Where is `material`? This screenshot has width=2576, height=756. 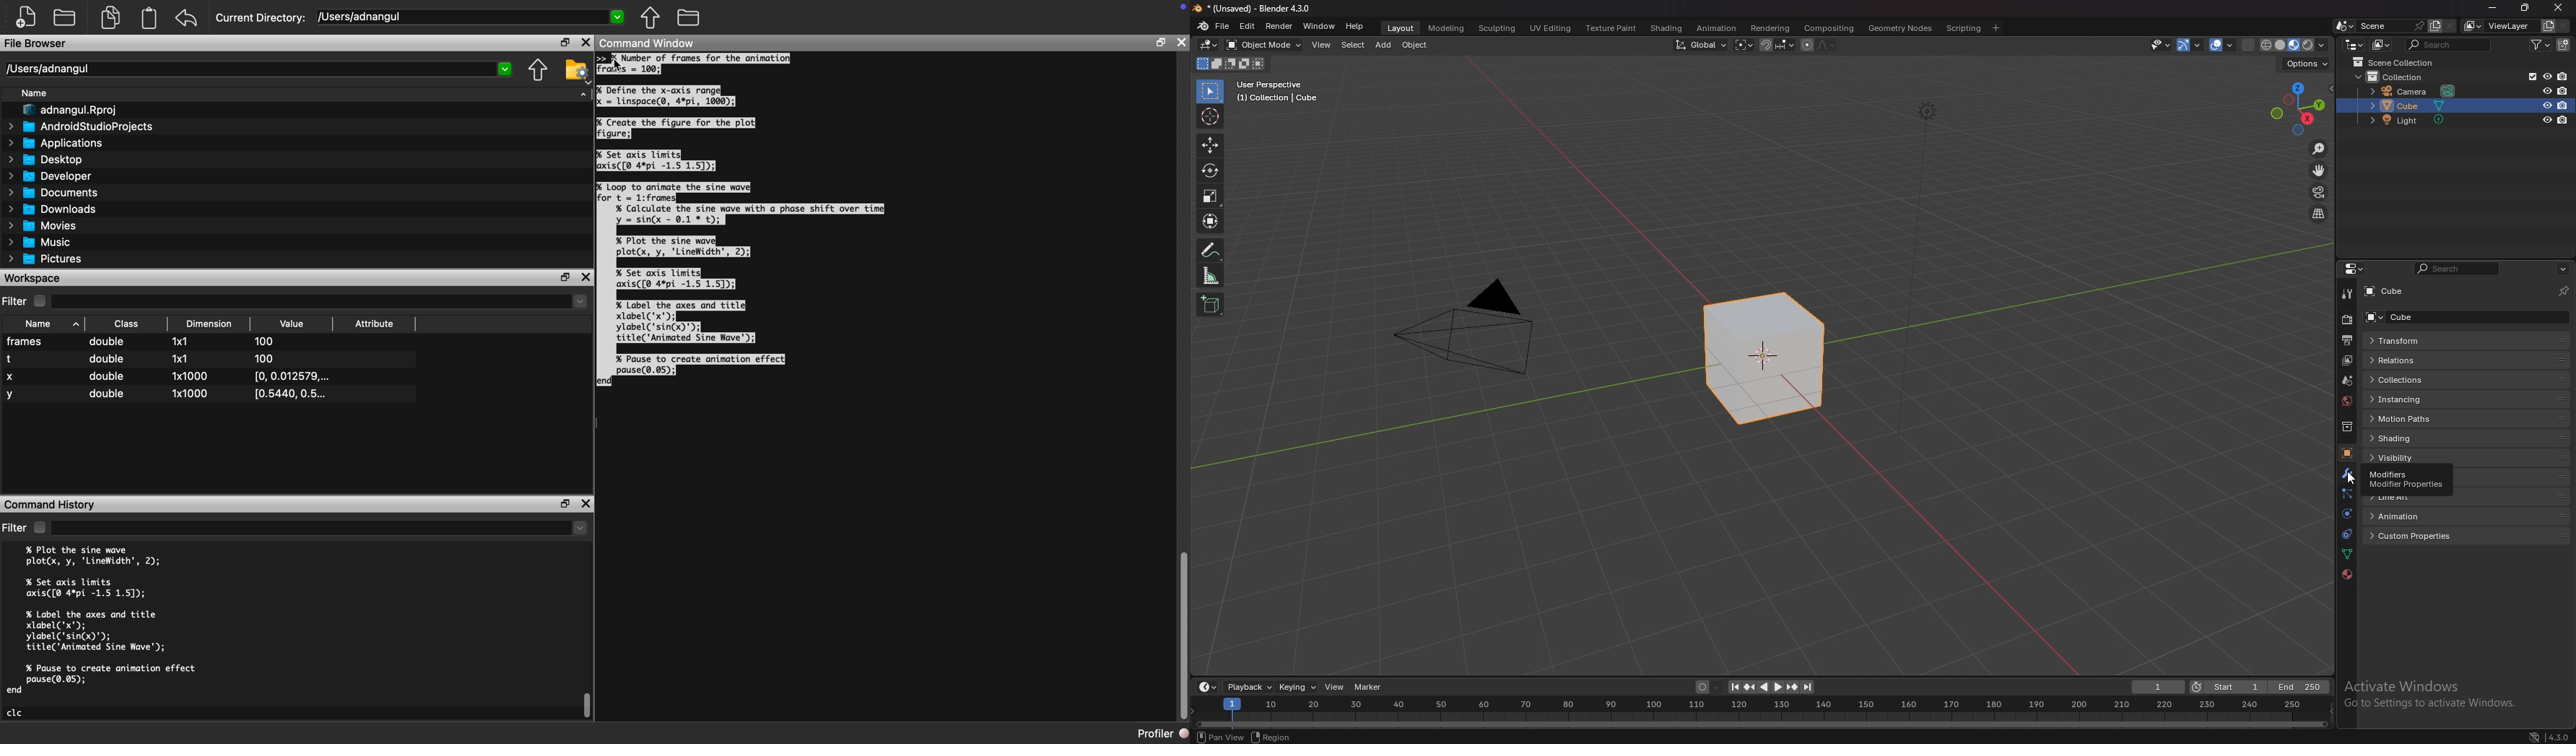 material is located at coordinates (2347, 573).